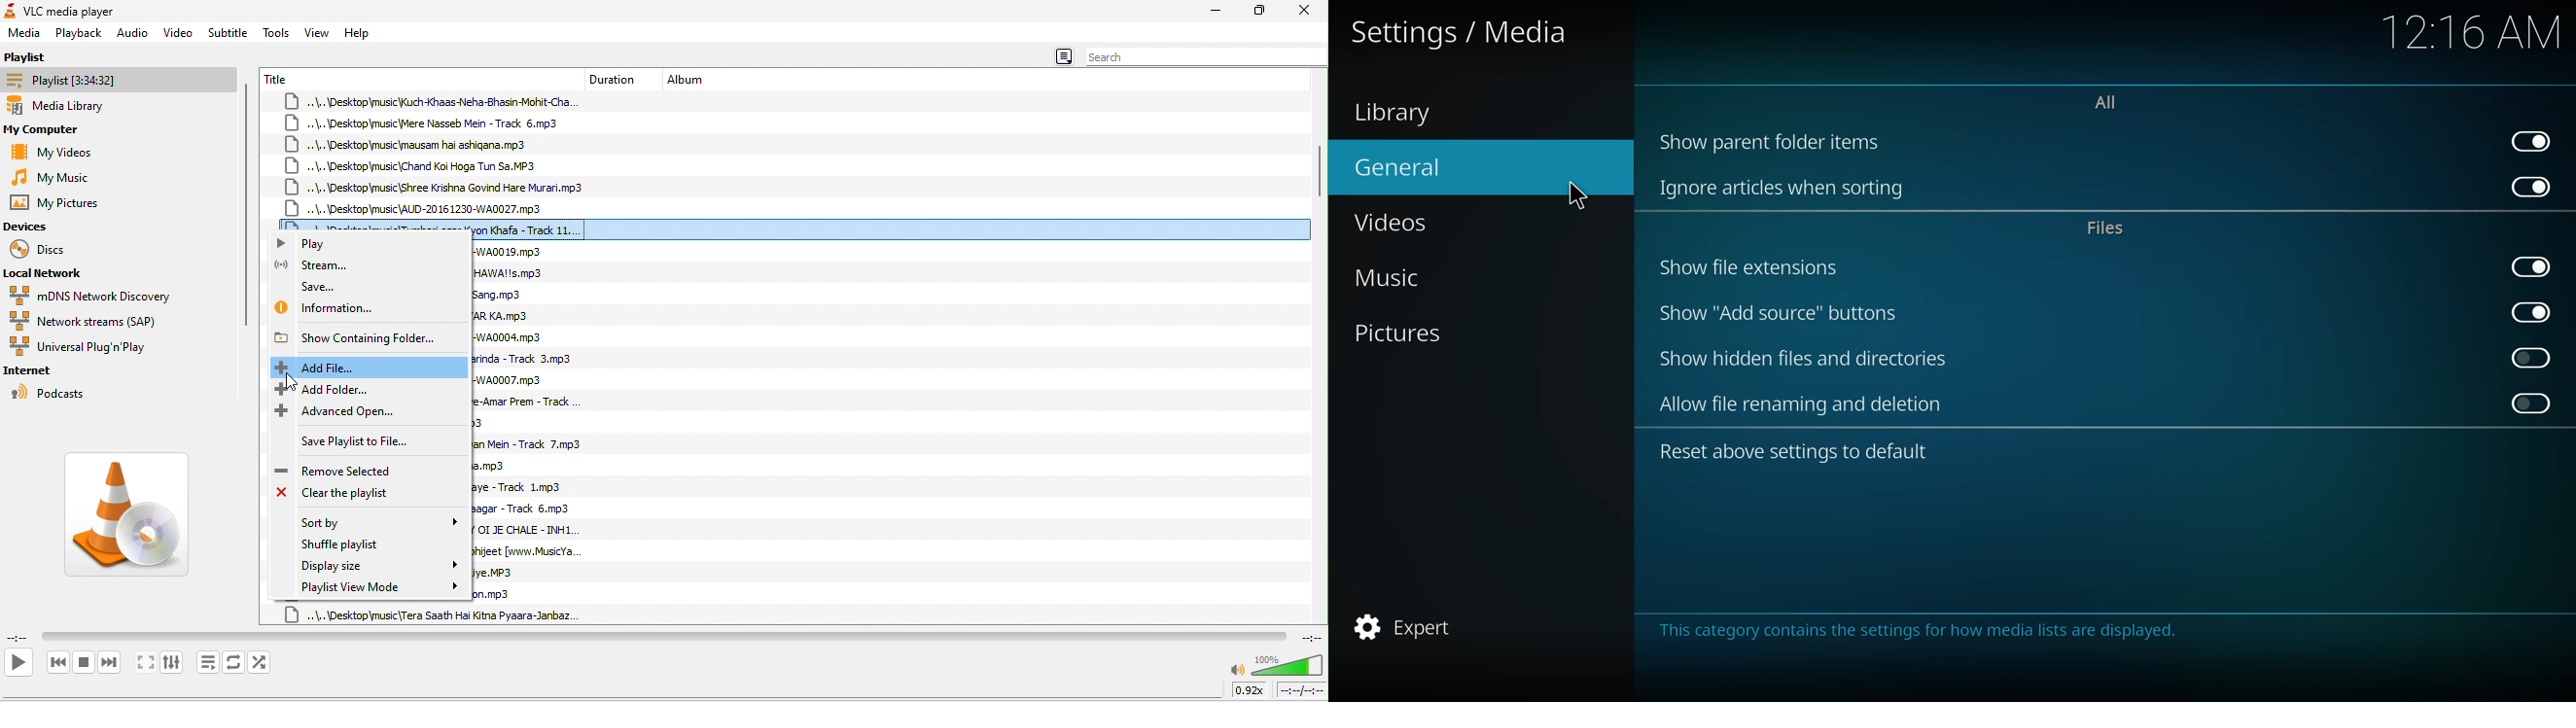 This screenshot has height=728, width=2576. I want to click on ignore articles when sorting, so click(1783, 187).